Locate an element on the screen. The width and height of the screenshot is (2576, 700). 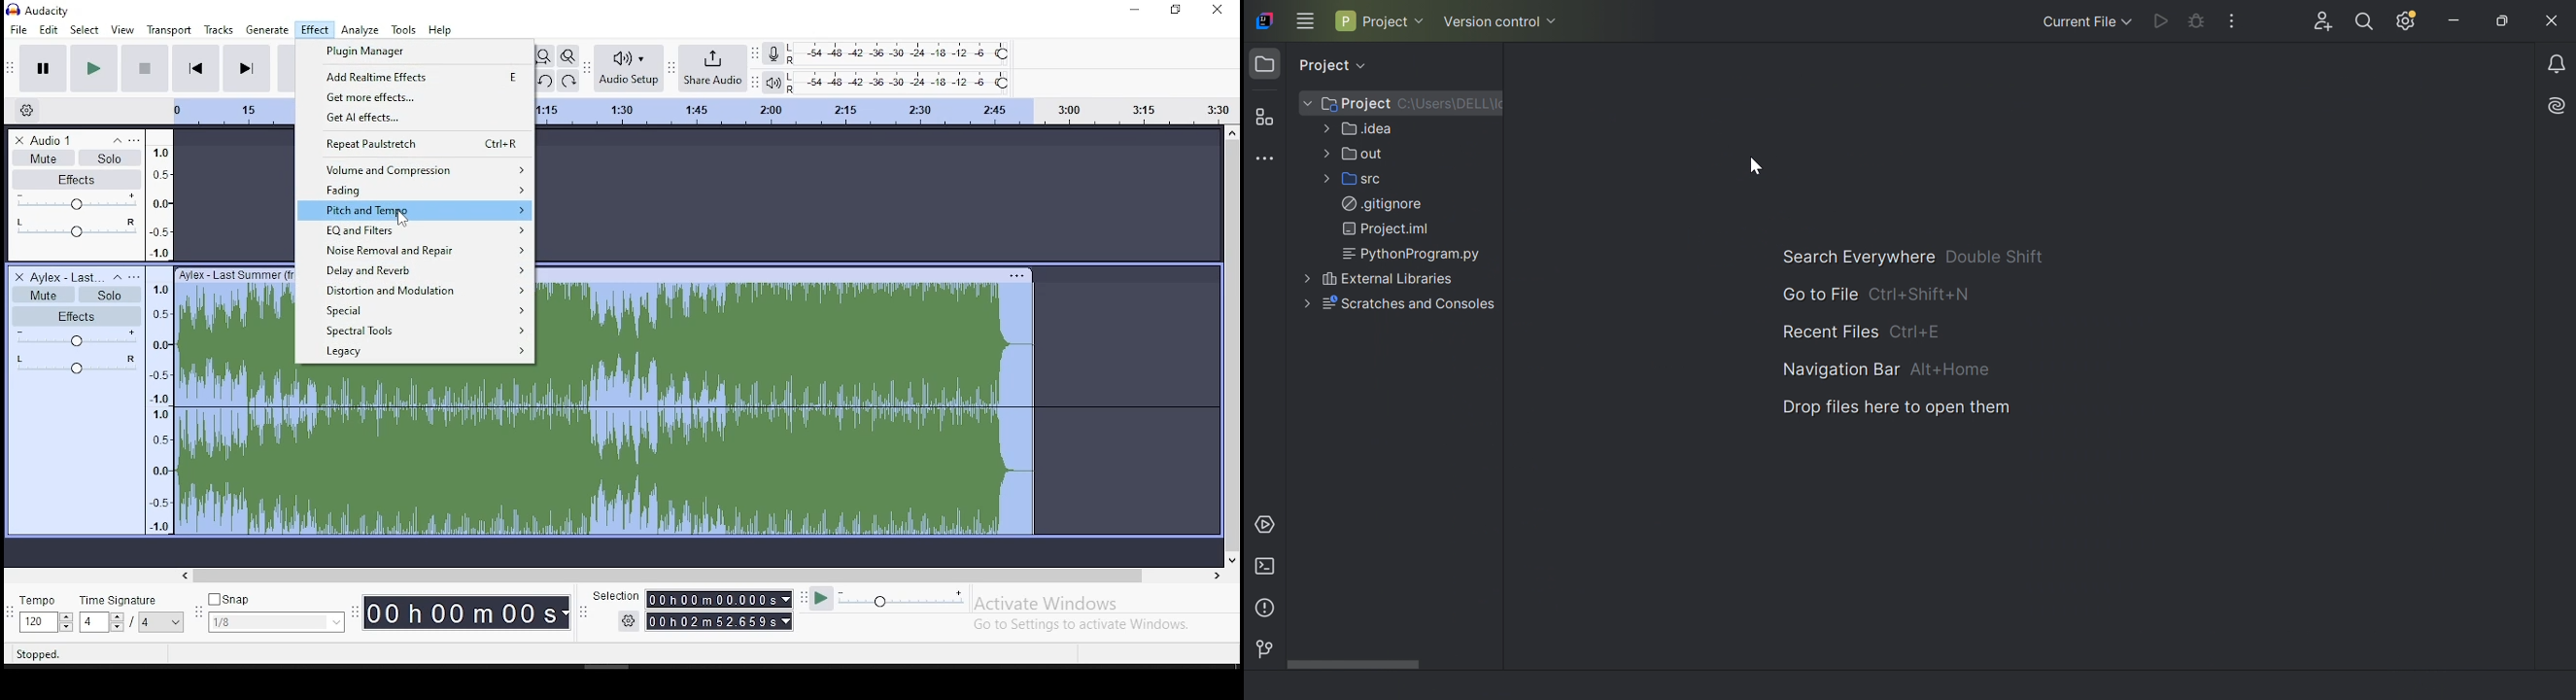
redo is located at coordinates (571, 82).